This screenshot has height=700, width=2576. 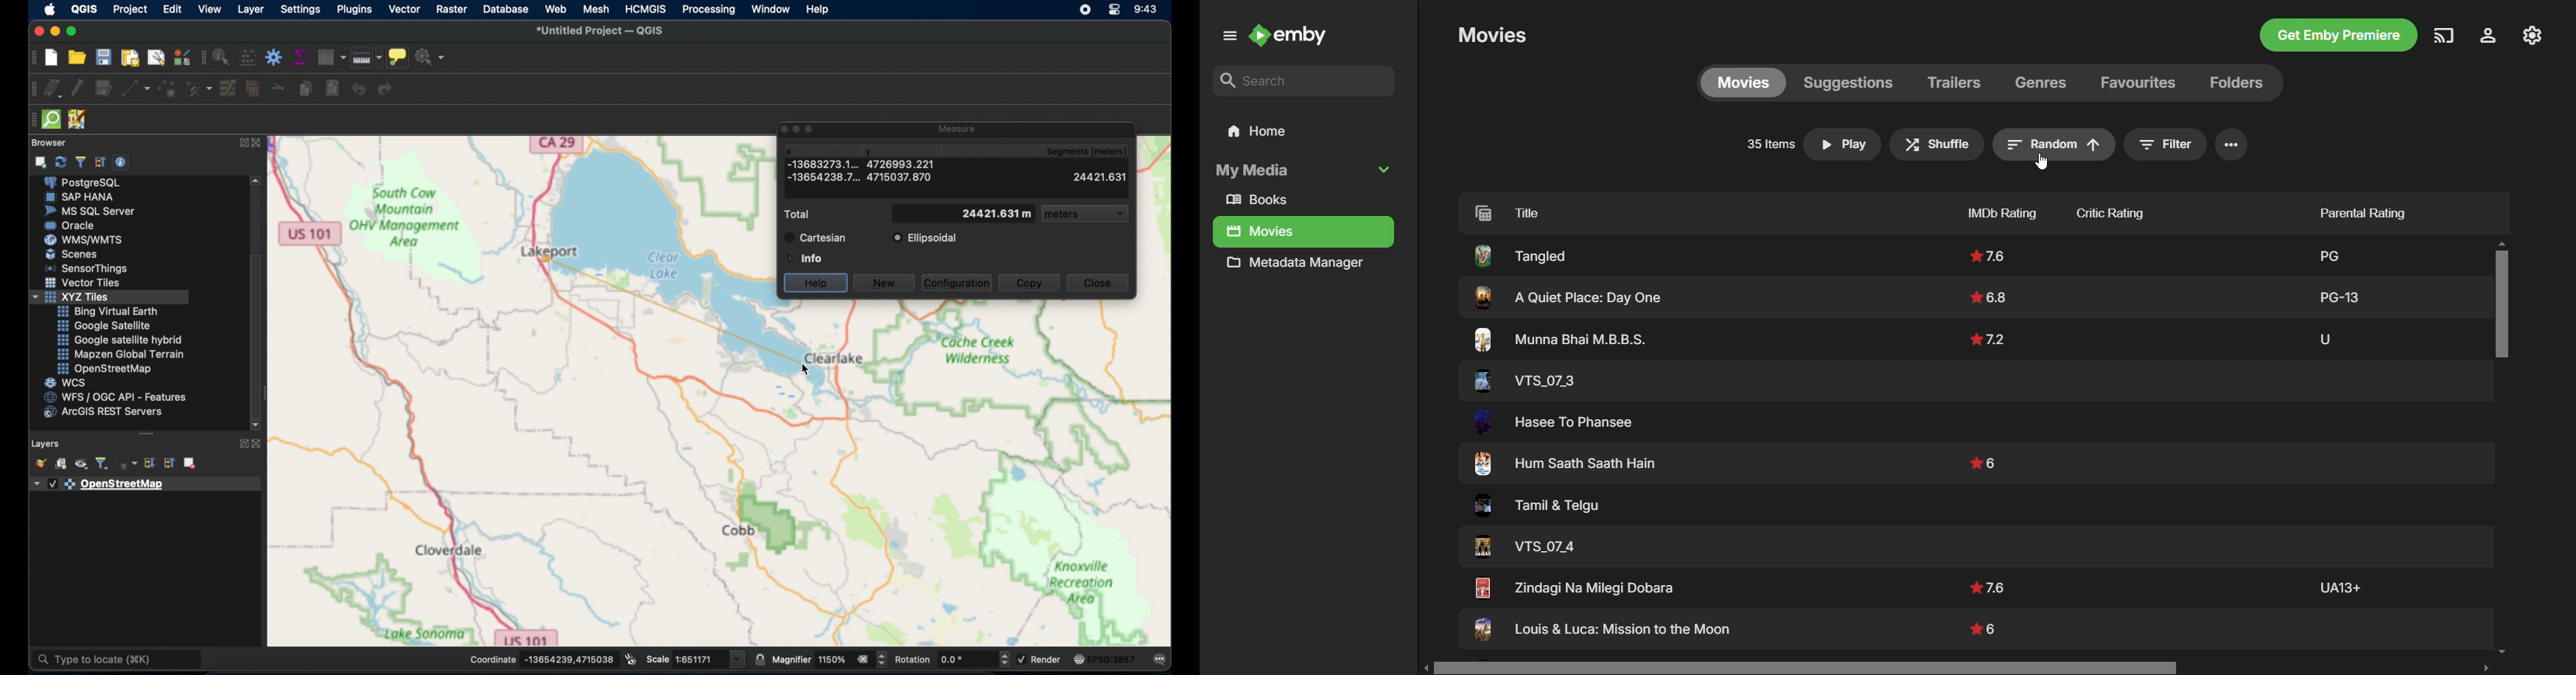 What do you see at coordinates (1520, 255) in the screenshot?
I see `` at bounding box center [1520, 255].